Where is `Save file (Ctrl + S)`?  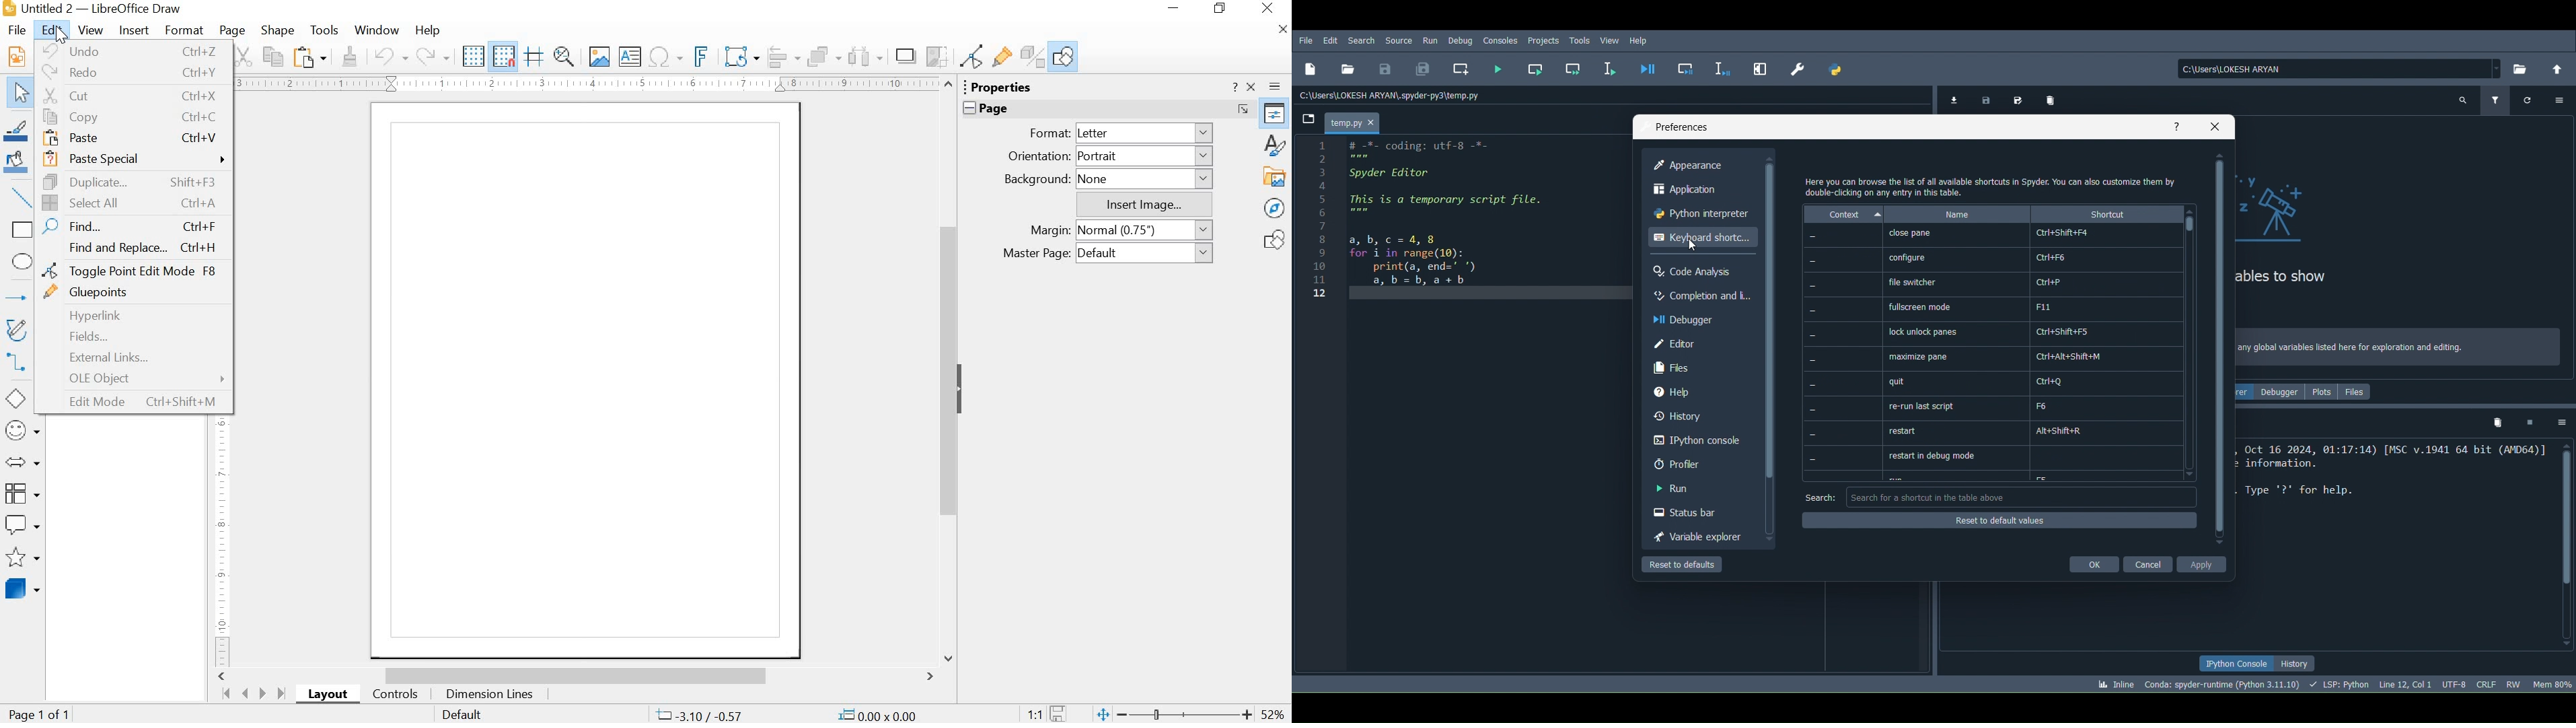
Save file (Ctrl + S) is located at coordinates (1385, 69).